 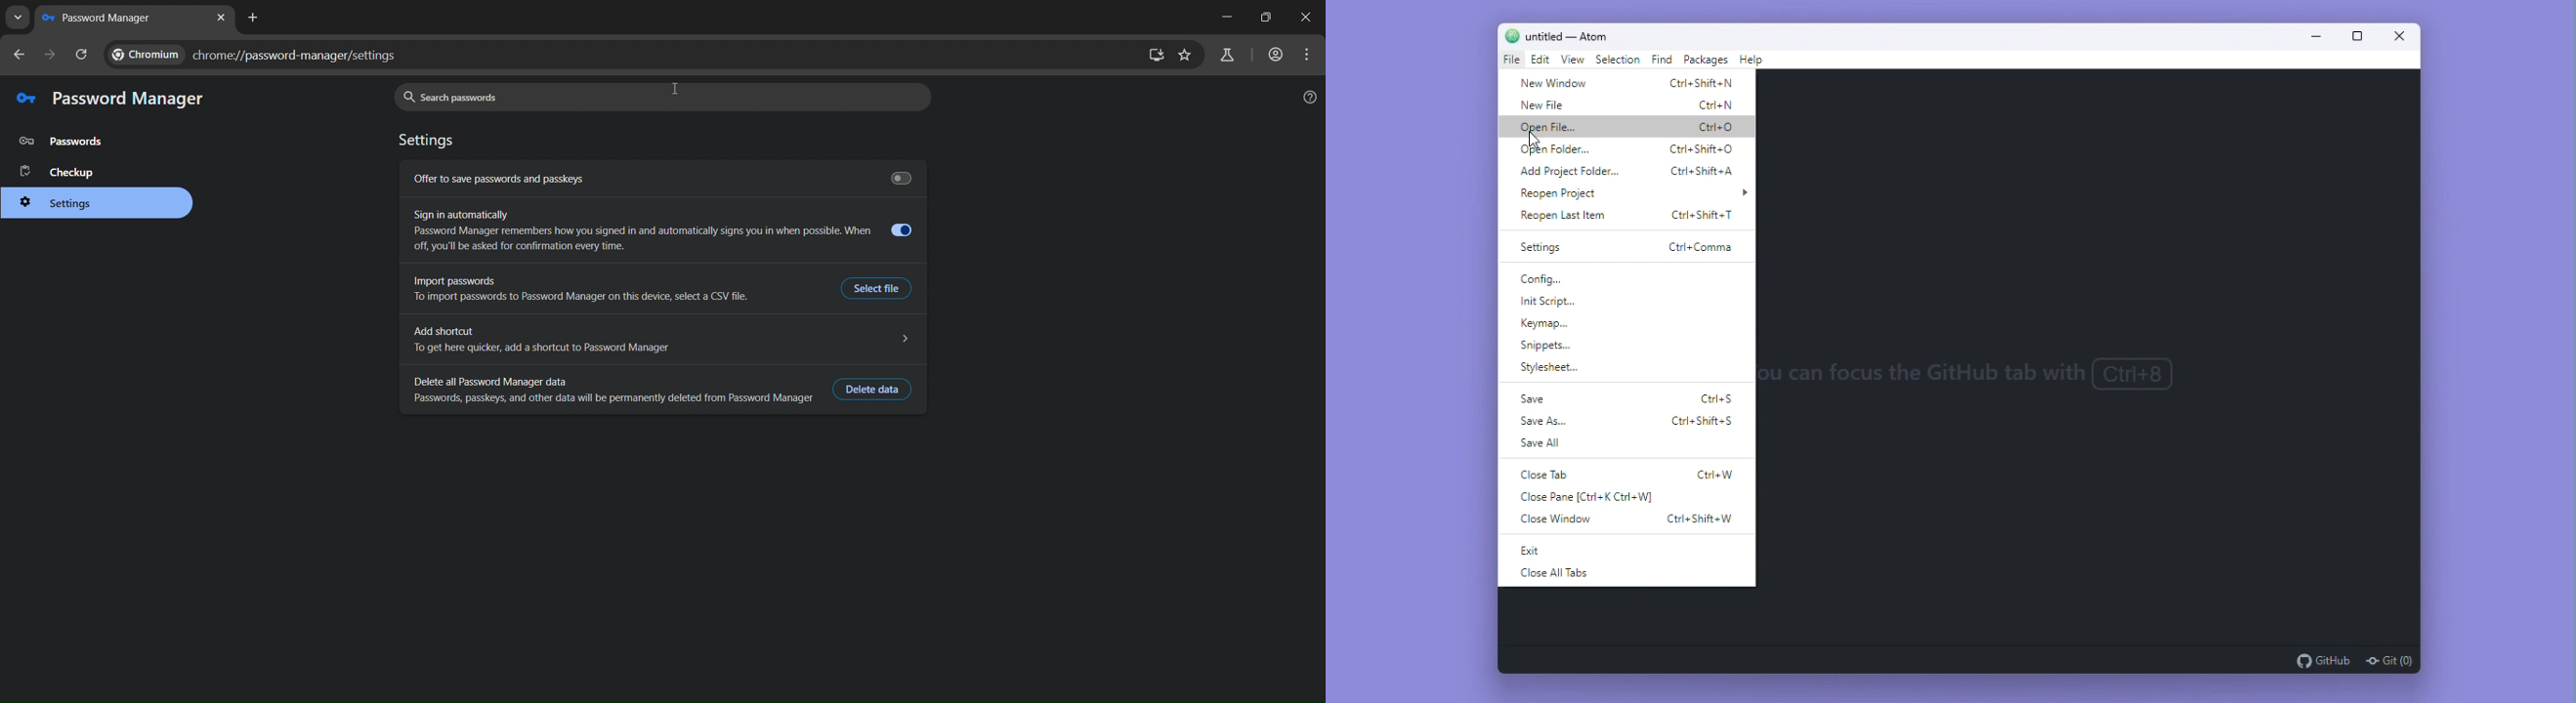 What do you see at coordinates (63, 203) in the screenshot?
I see `settings` at bounding box center [63, 203].